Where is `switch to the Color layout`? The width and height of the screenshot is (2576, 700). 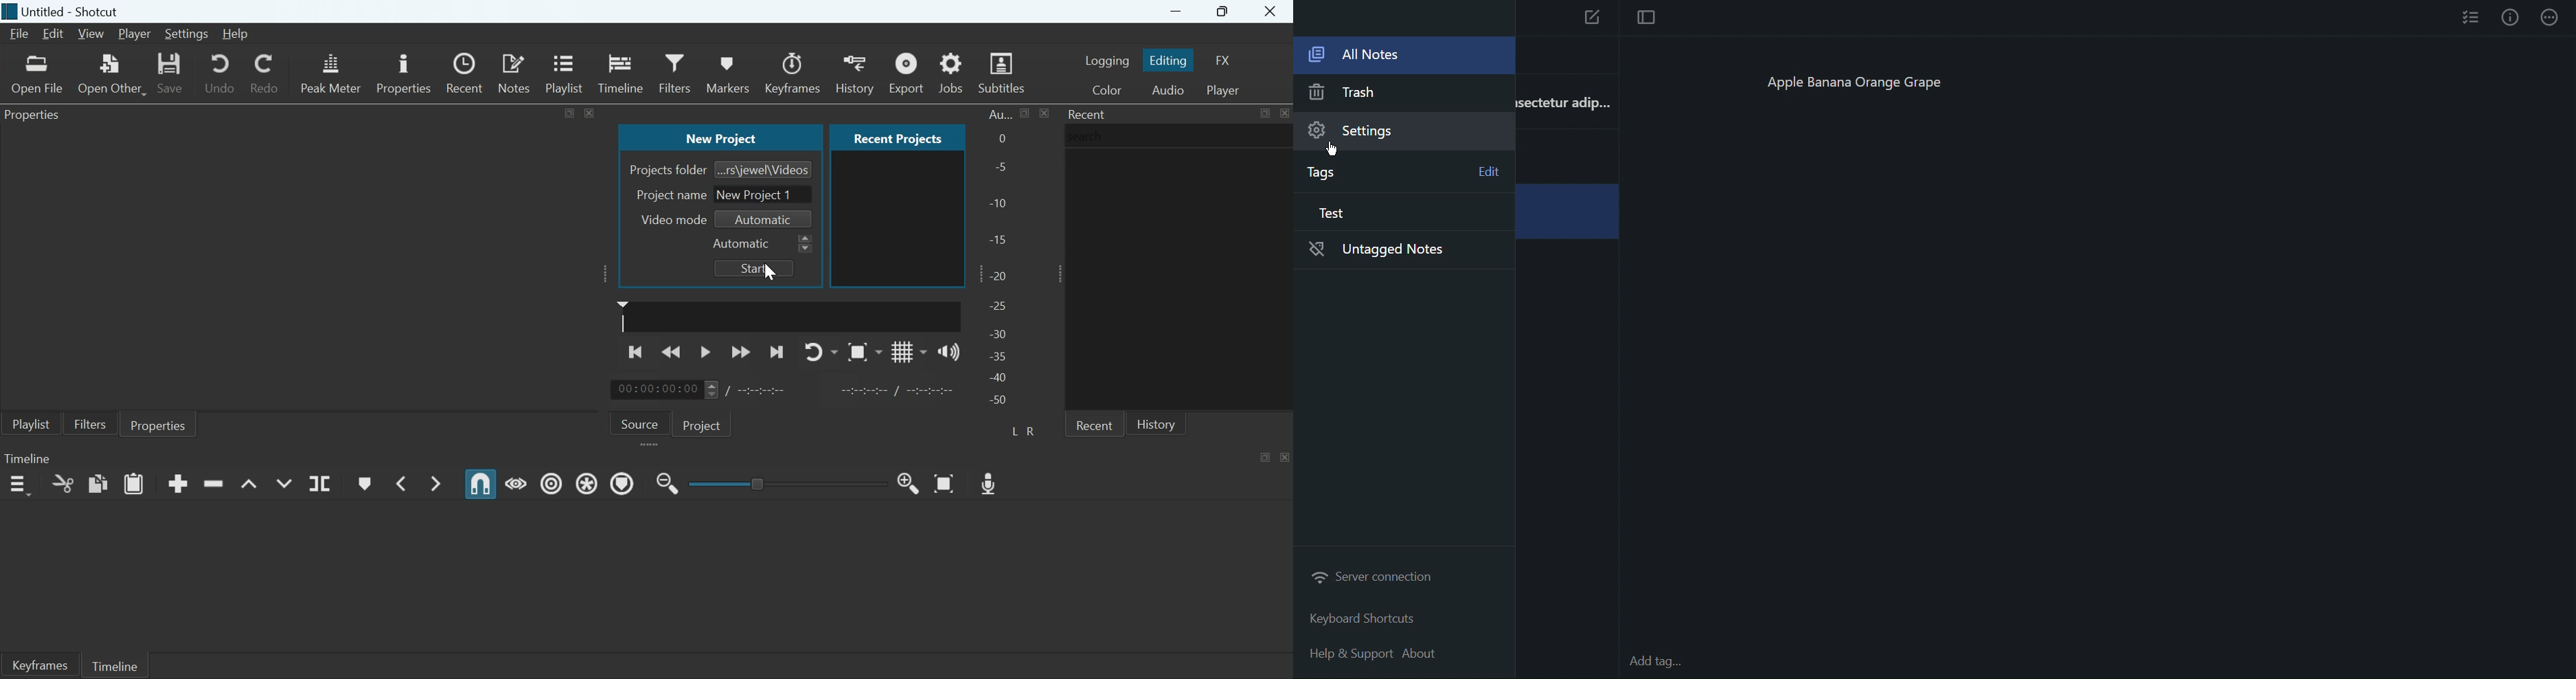 switch to the Color layout is located at coordinates (1107, 89).